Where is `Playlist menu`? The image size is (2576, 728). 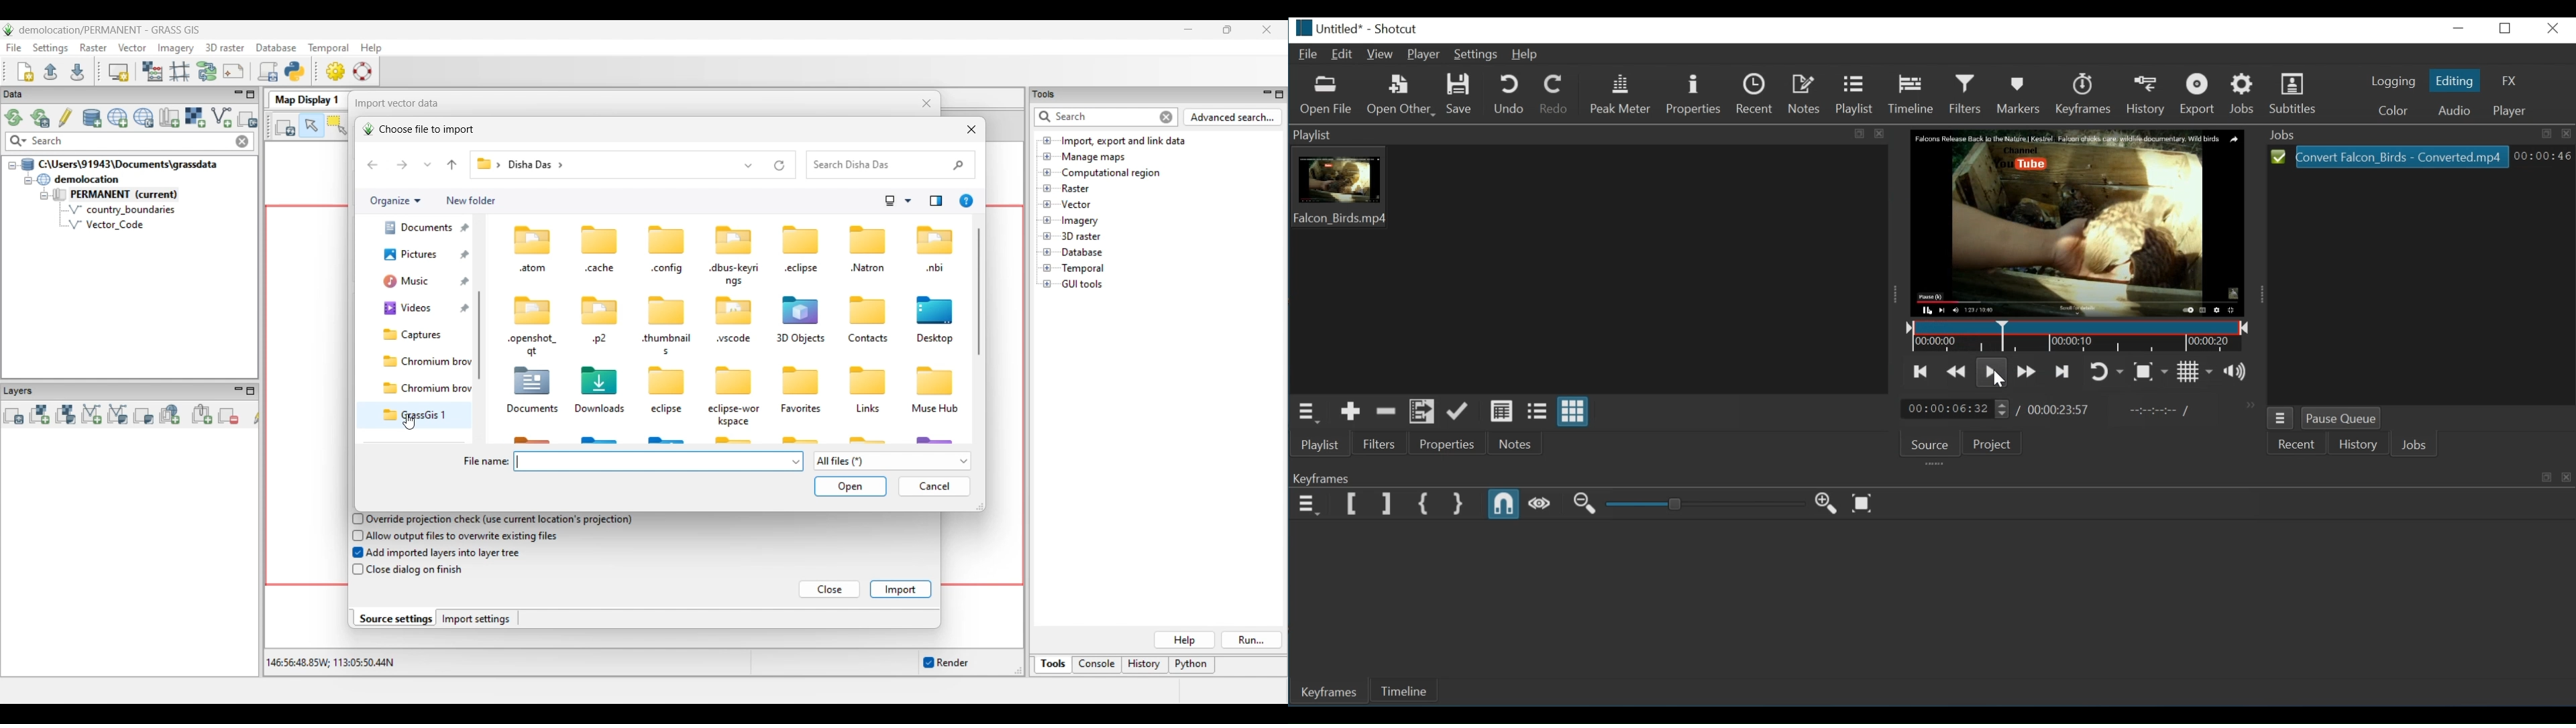
Playlist menu is located at coordinates (1307, 412).